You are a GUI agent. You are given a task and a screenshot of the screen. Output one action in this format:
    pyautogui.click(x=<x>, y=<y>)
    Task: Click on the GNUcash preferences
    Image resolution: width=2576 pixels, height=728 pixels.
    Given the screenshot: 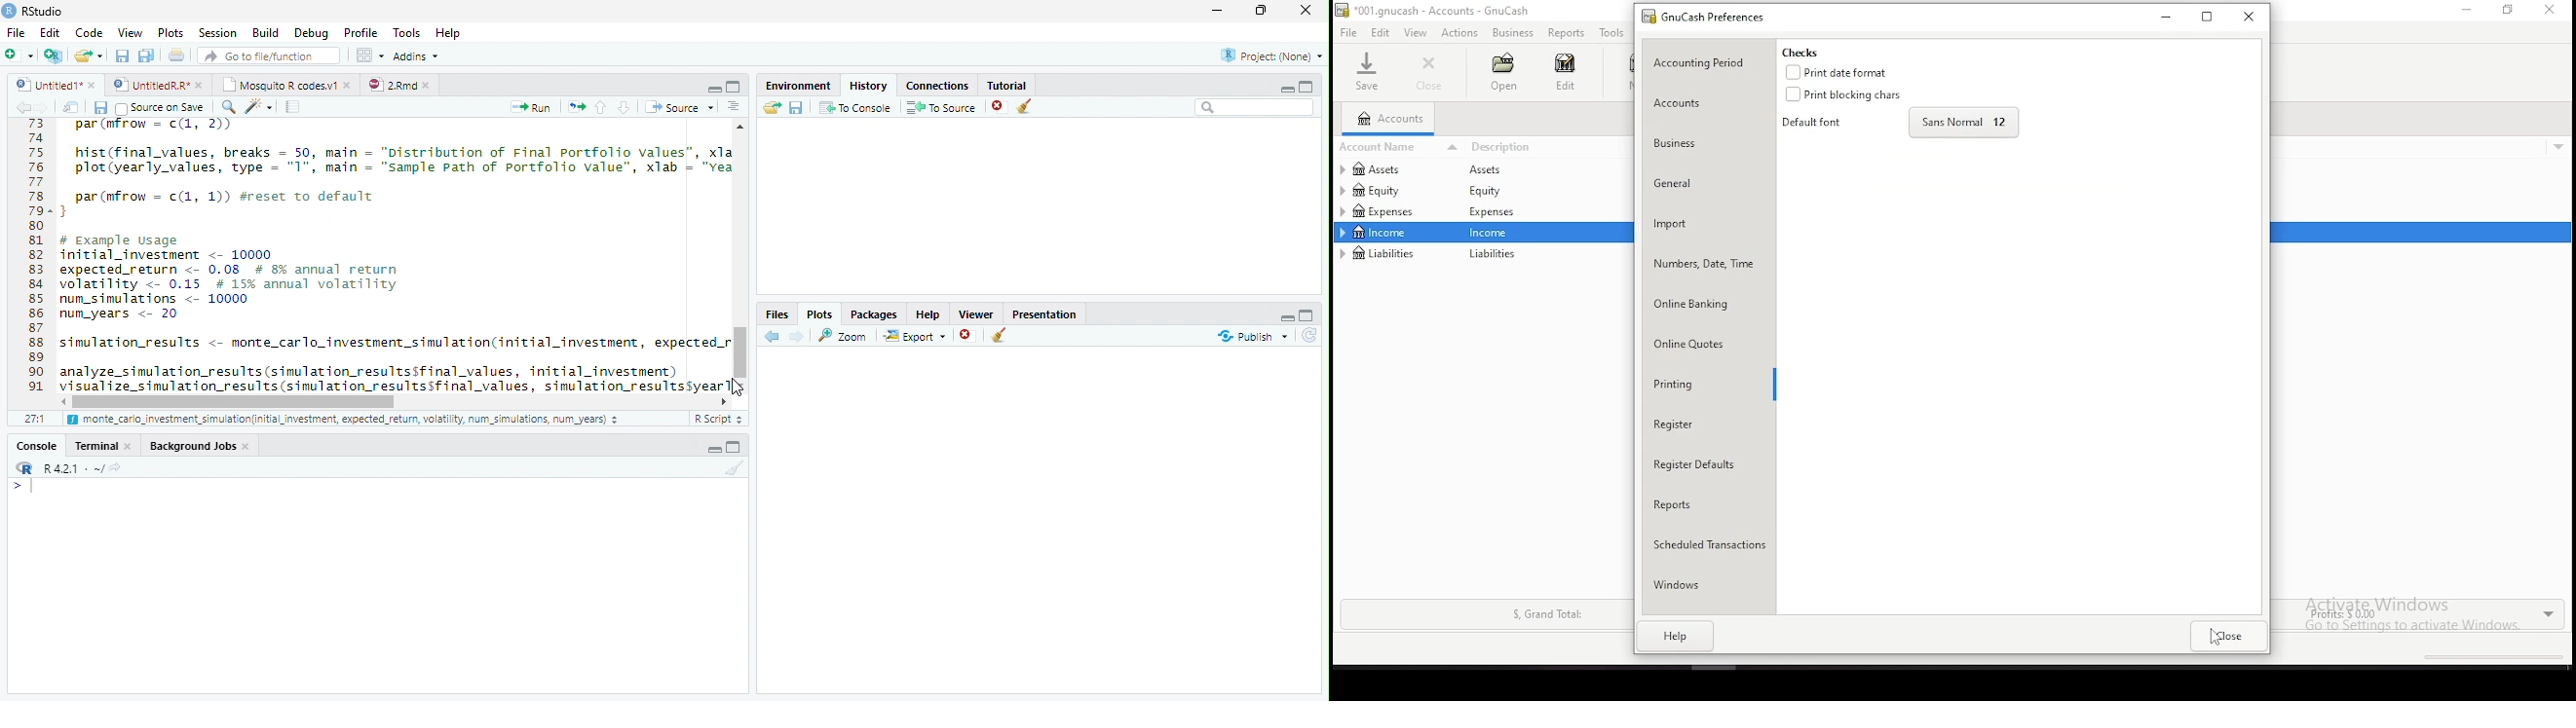 What is the action you would take?
    pyautogui.click(x=1719, y=18)
    